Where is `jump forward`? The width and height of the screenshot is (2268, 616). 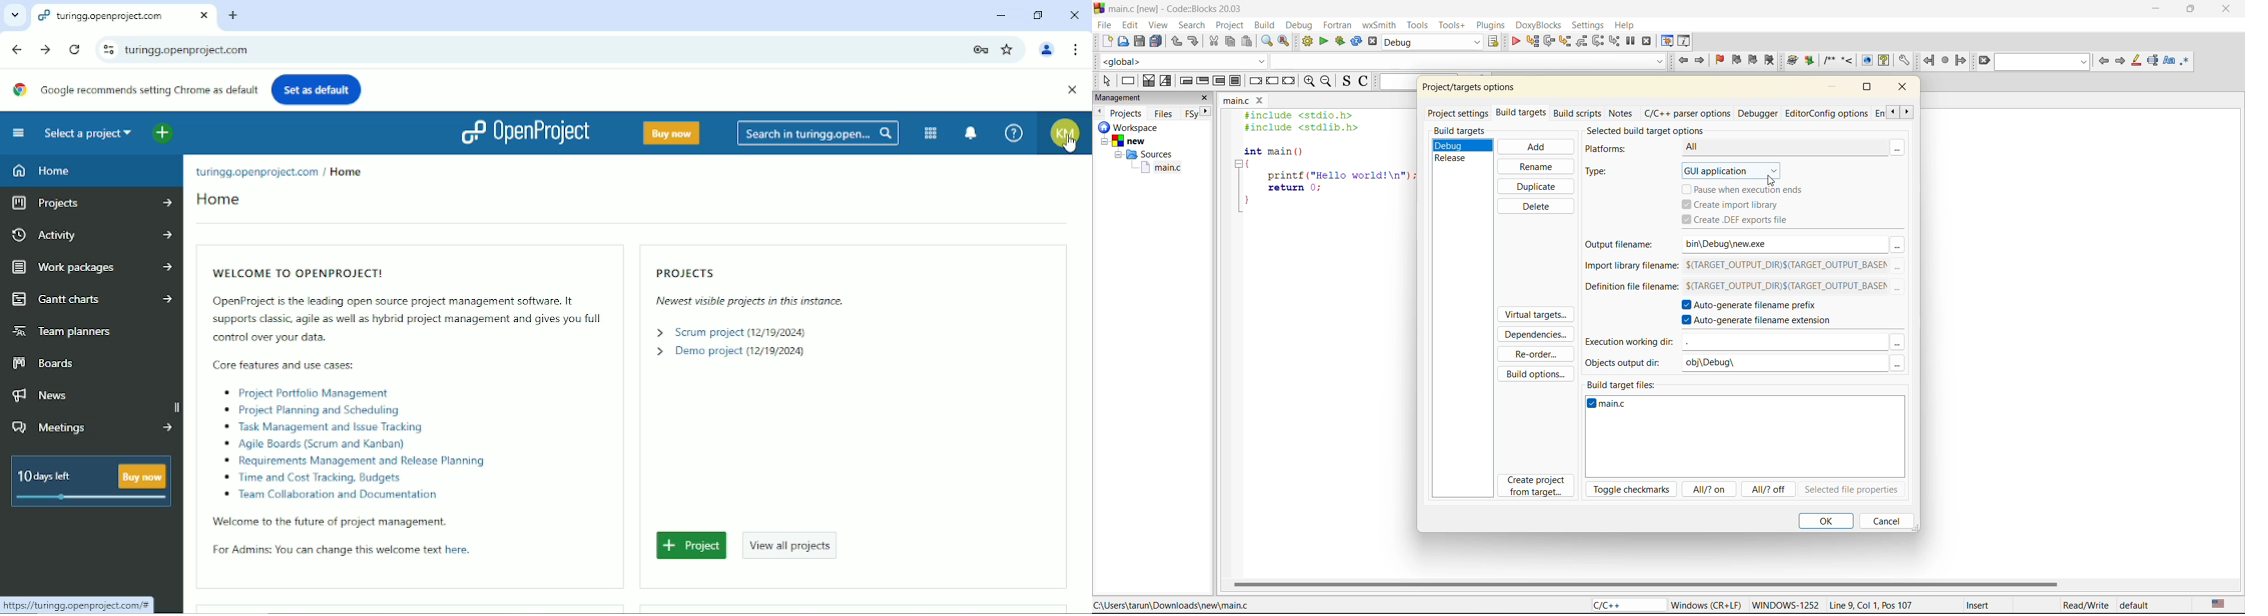 jump forward is located at coordinates (1702, 61).